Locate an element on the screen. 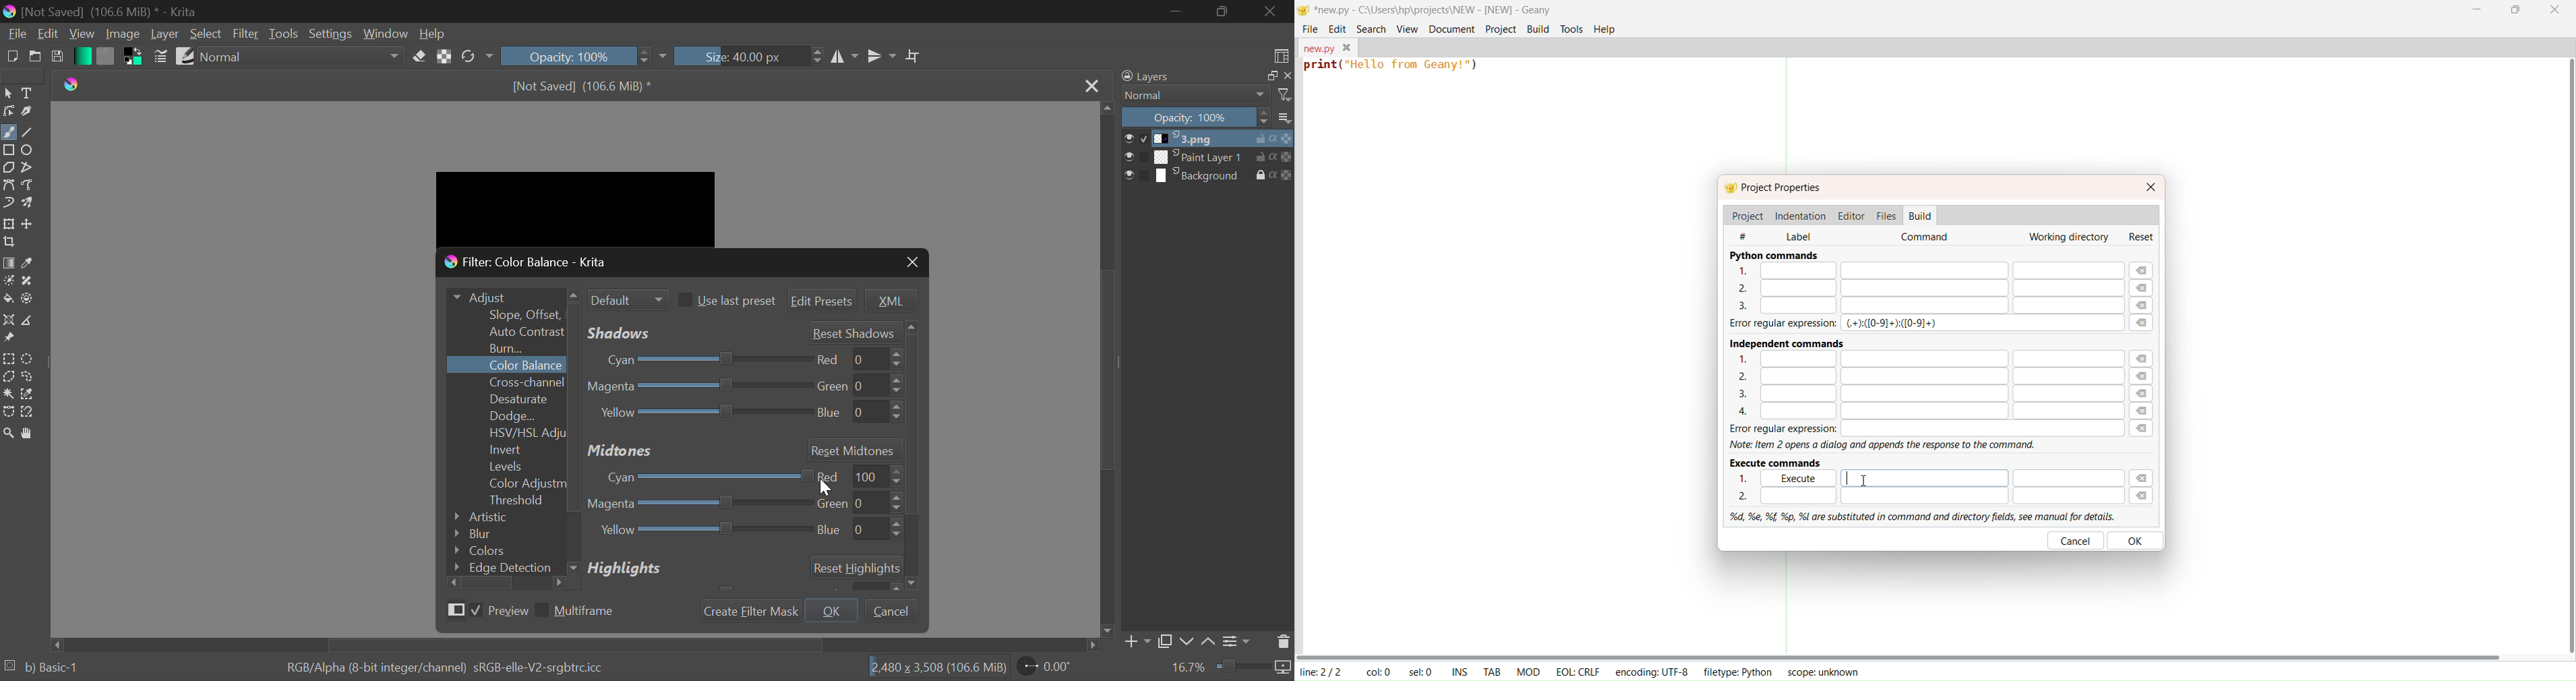  Cyan-Red Slider is located at coordinates (698, 359).